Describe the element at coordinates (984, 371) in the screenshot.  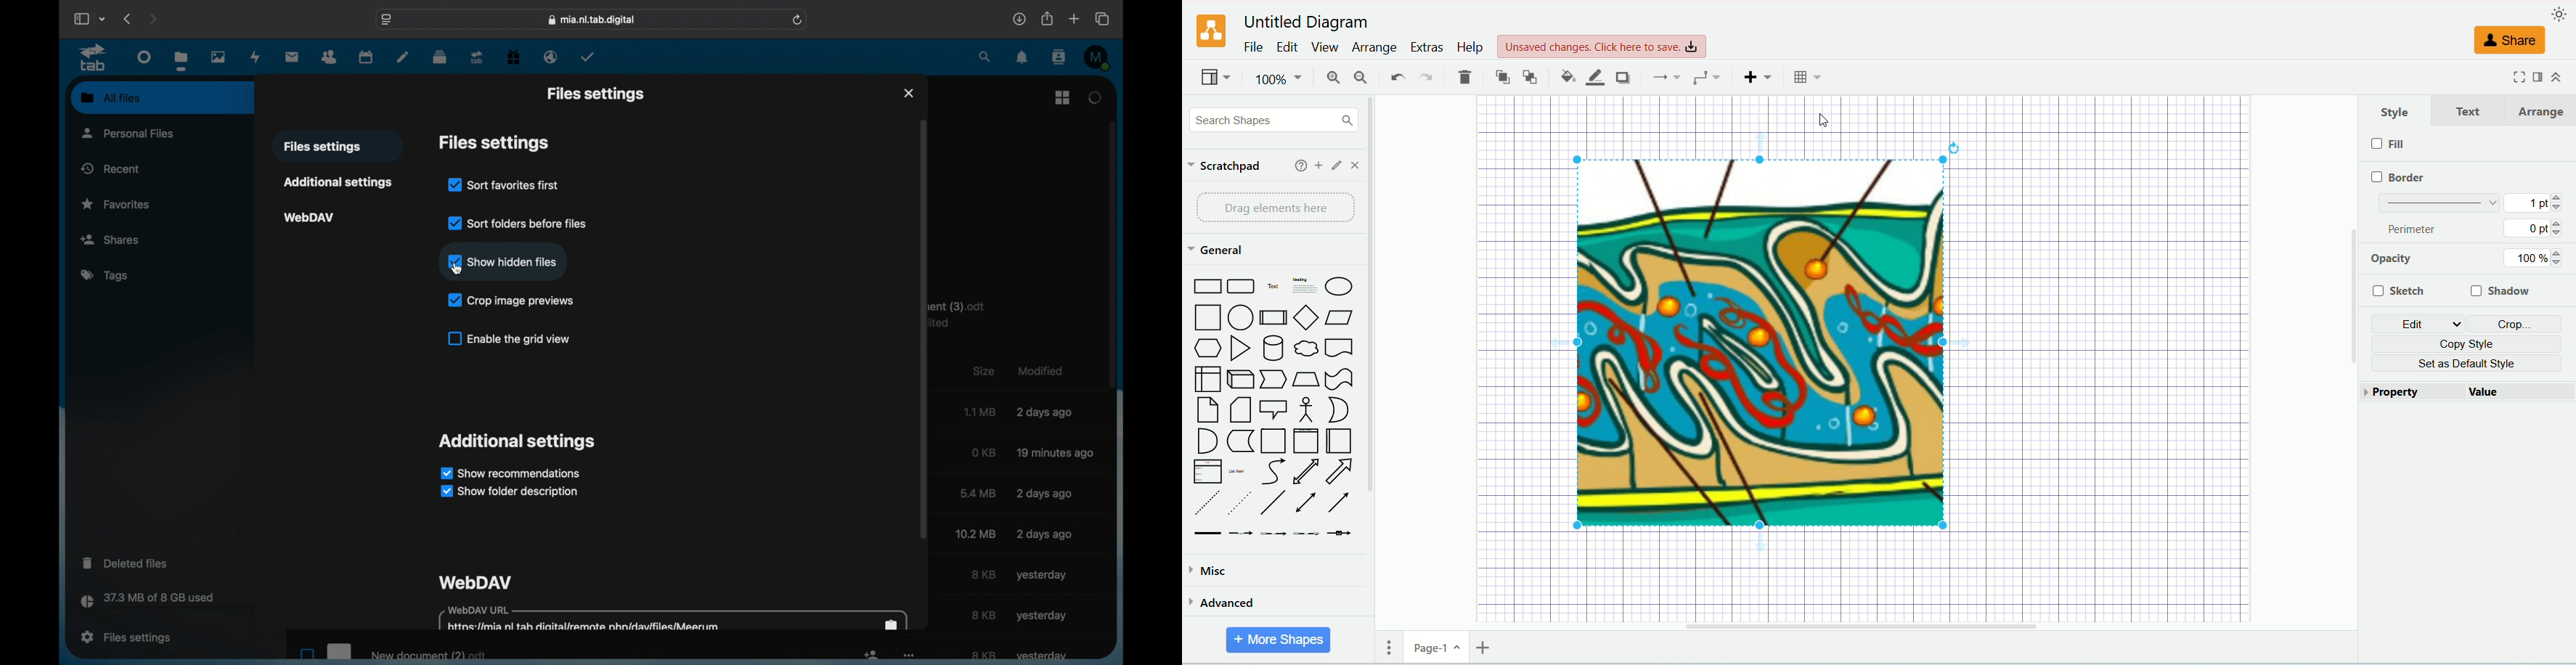
I see `size` at that location.